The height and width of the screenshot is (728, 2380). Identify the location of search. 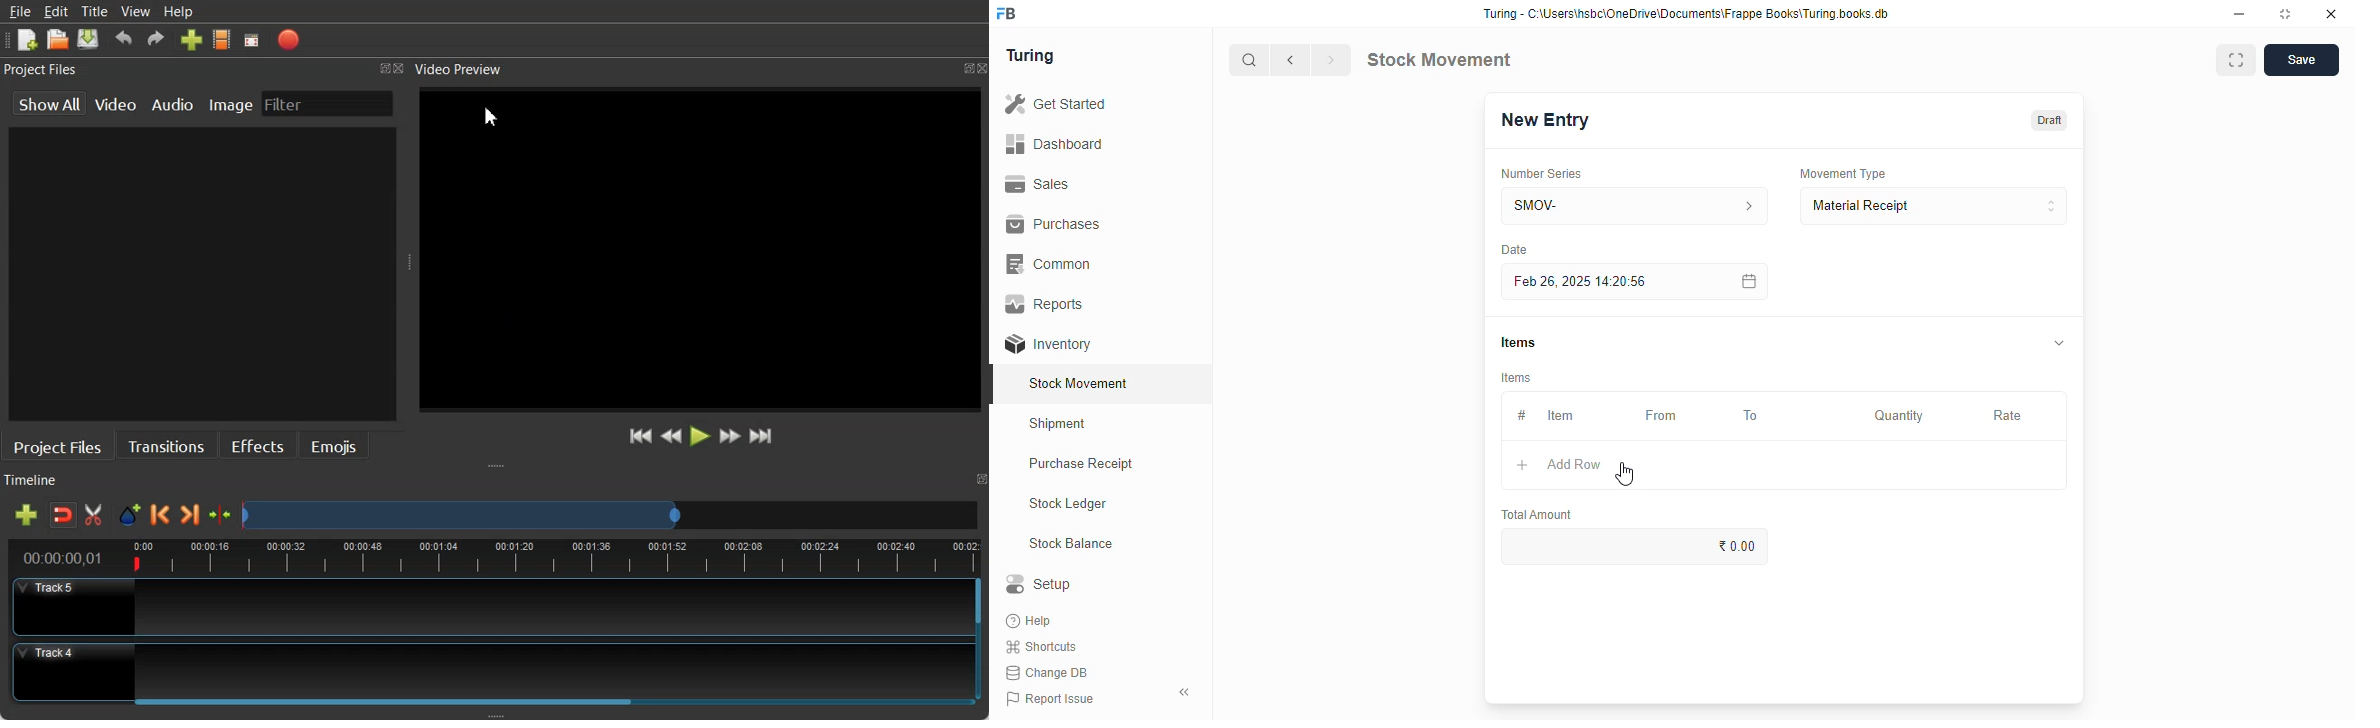
(1250, 60).